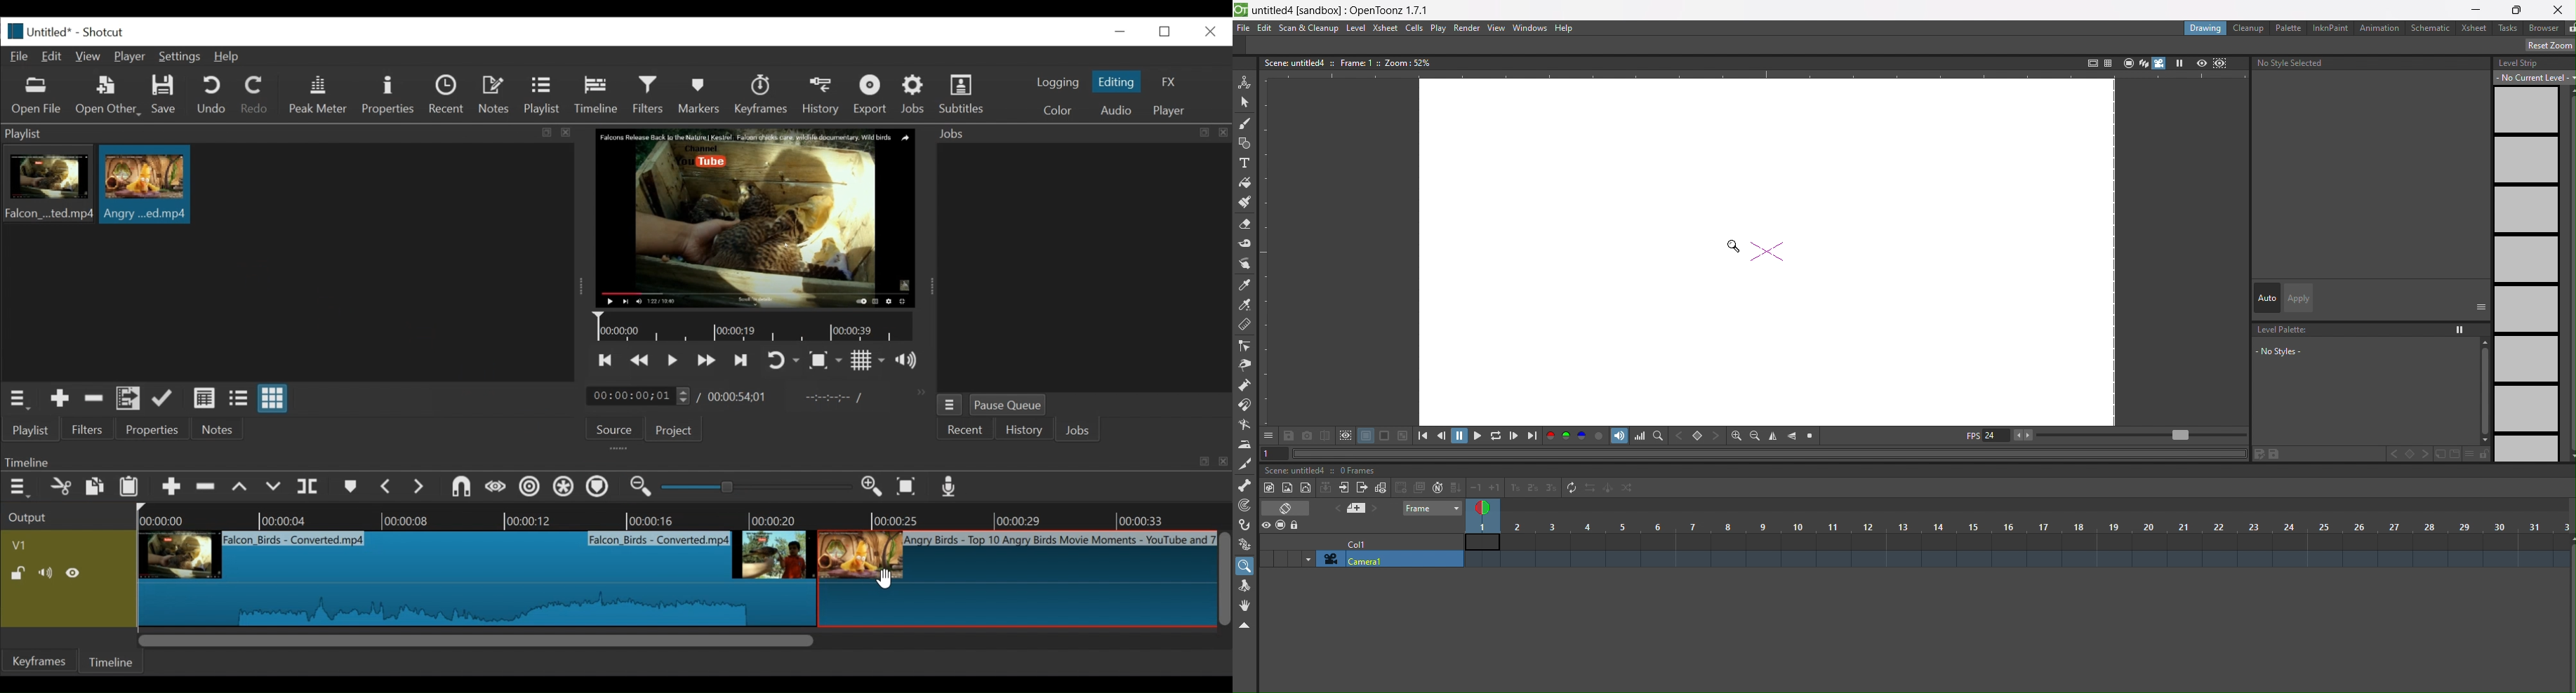 This screenshot has height=700, width=2576. I want to click on Project, so click(672, 431).